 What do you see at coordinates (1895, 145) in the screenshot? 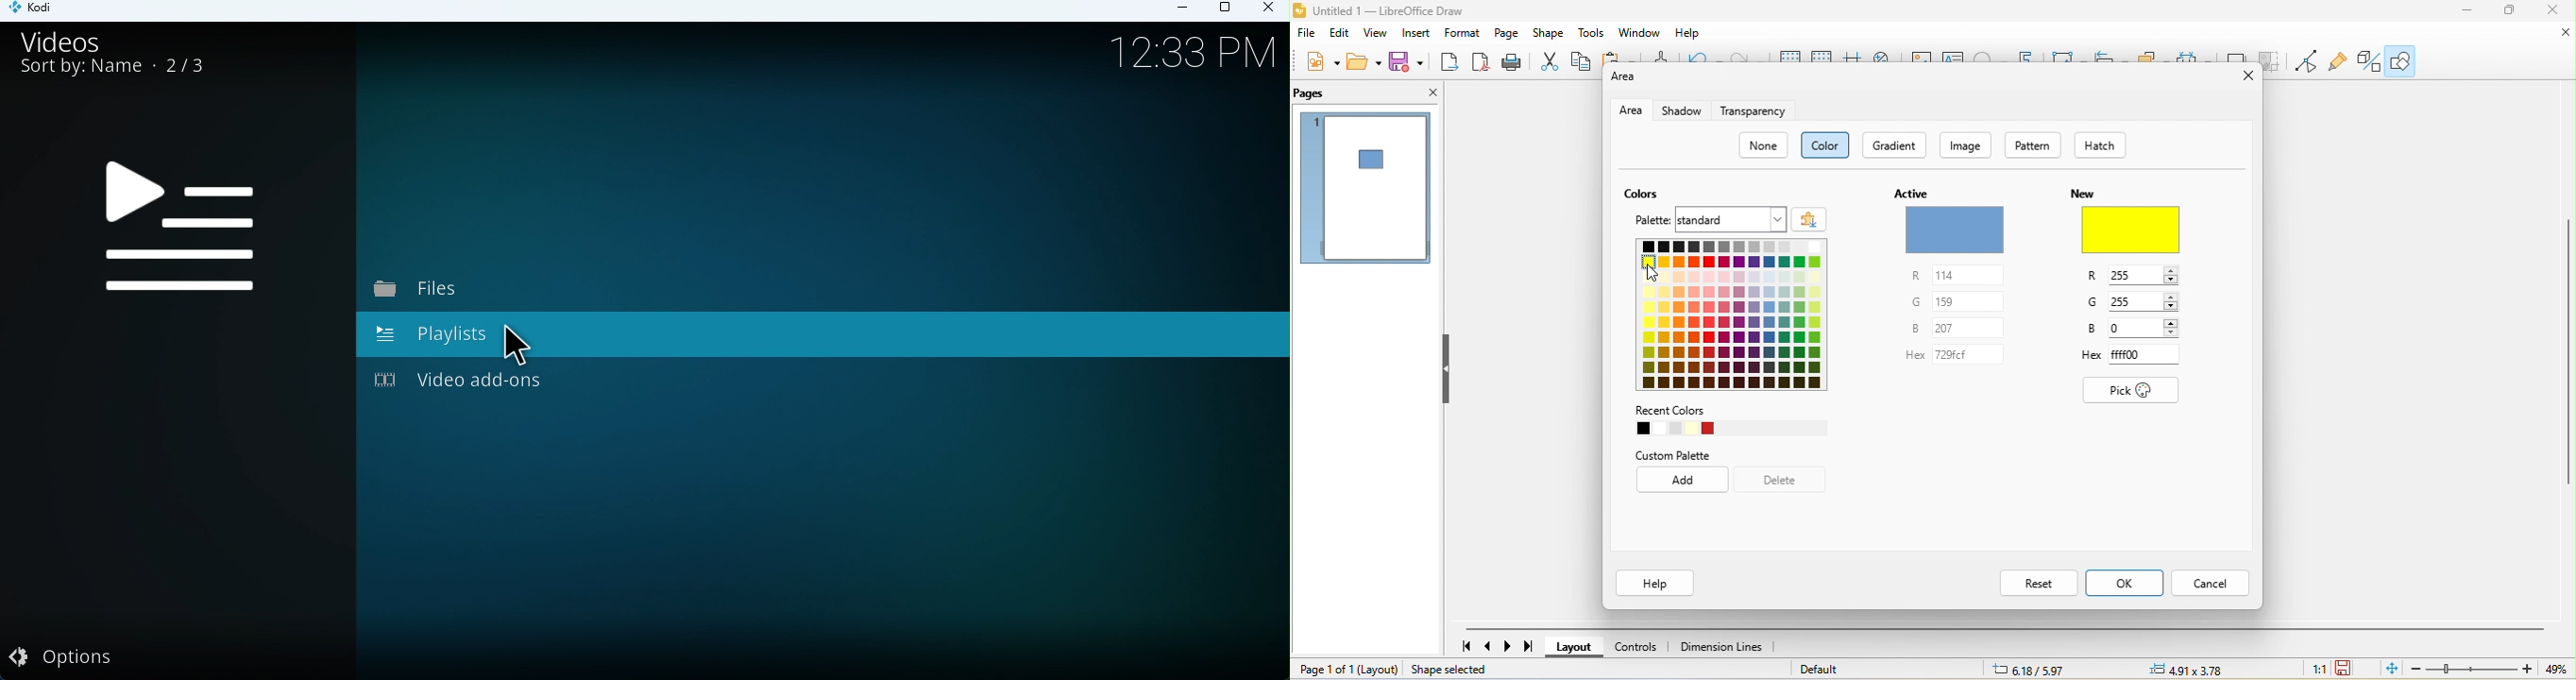
I see `gradient` at bounding box center [1895, 145].